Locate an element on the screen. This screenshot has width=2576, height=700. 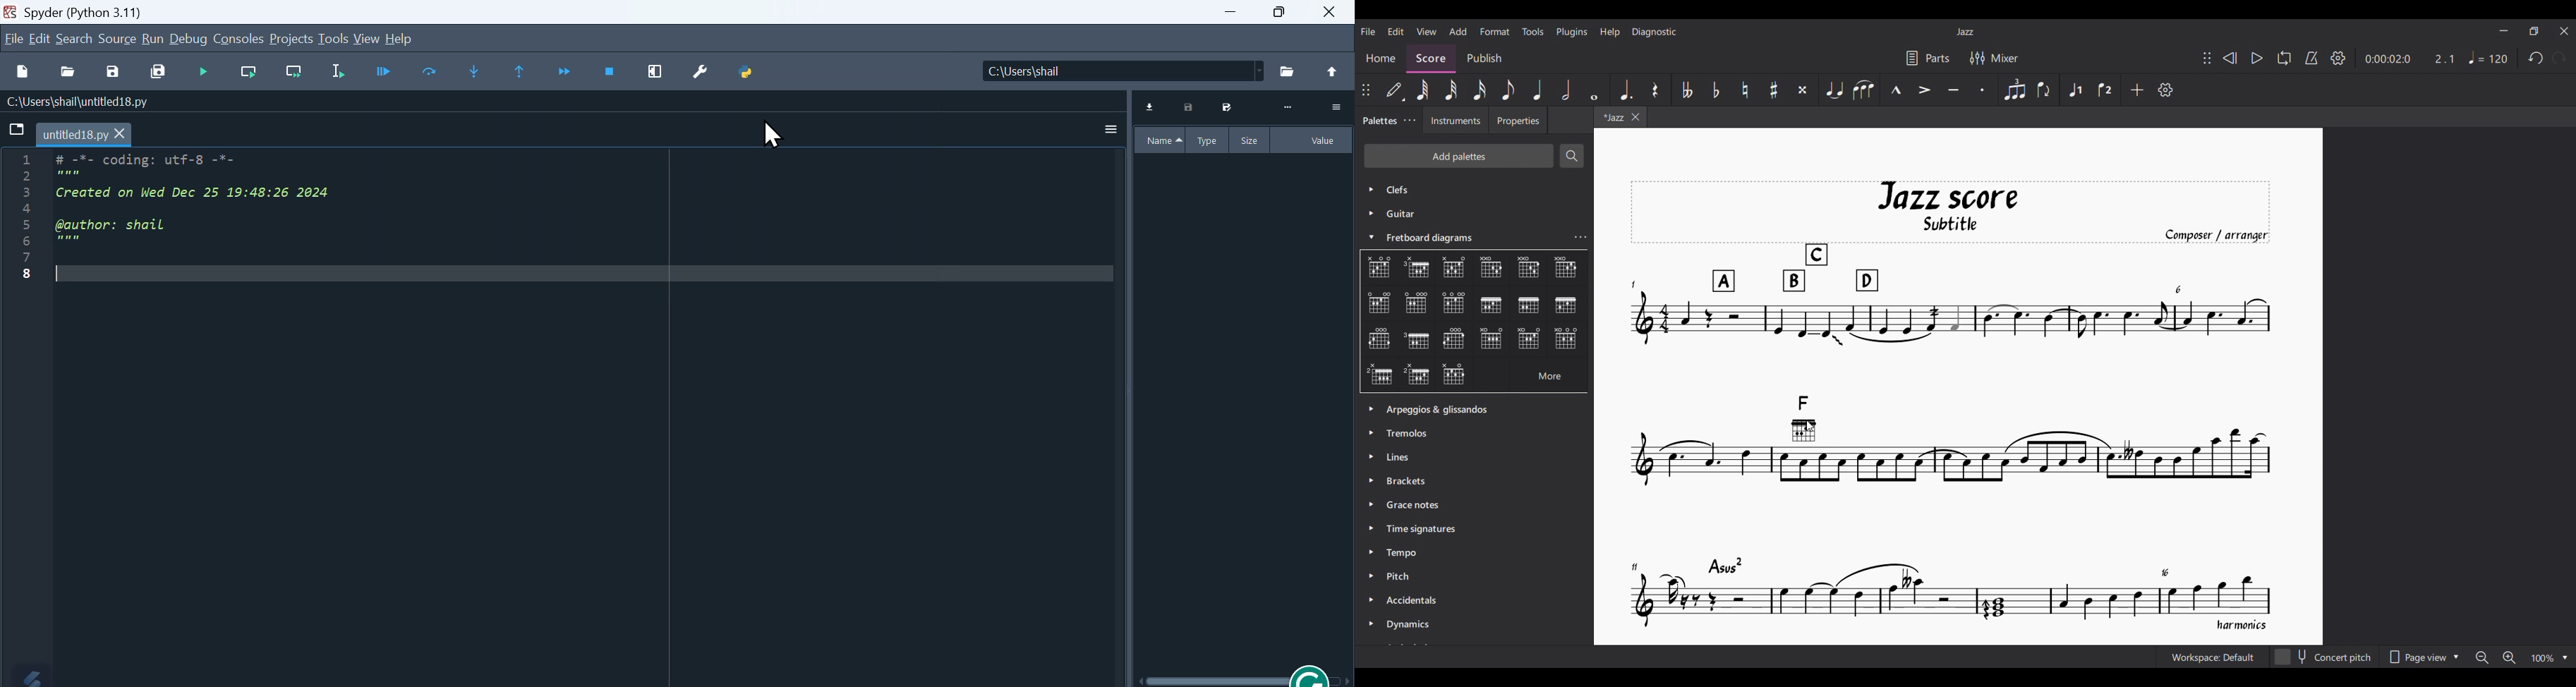
Projects is located at coordinates (292, 37).